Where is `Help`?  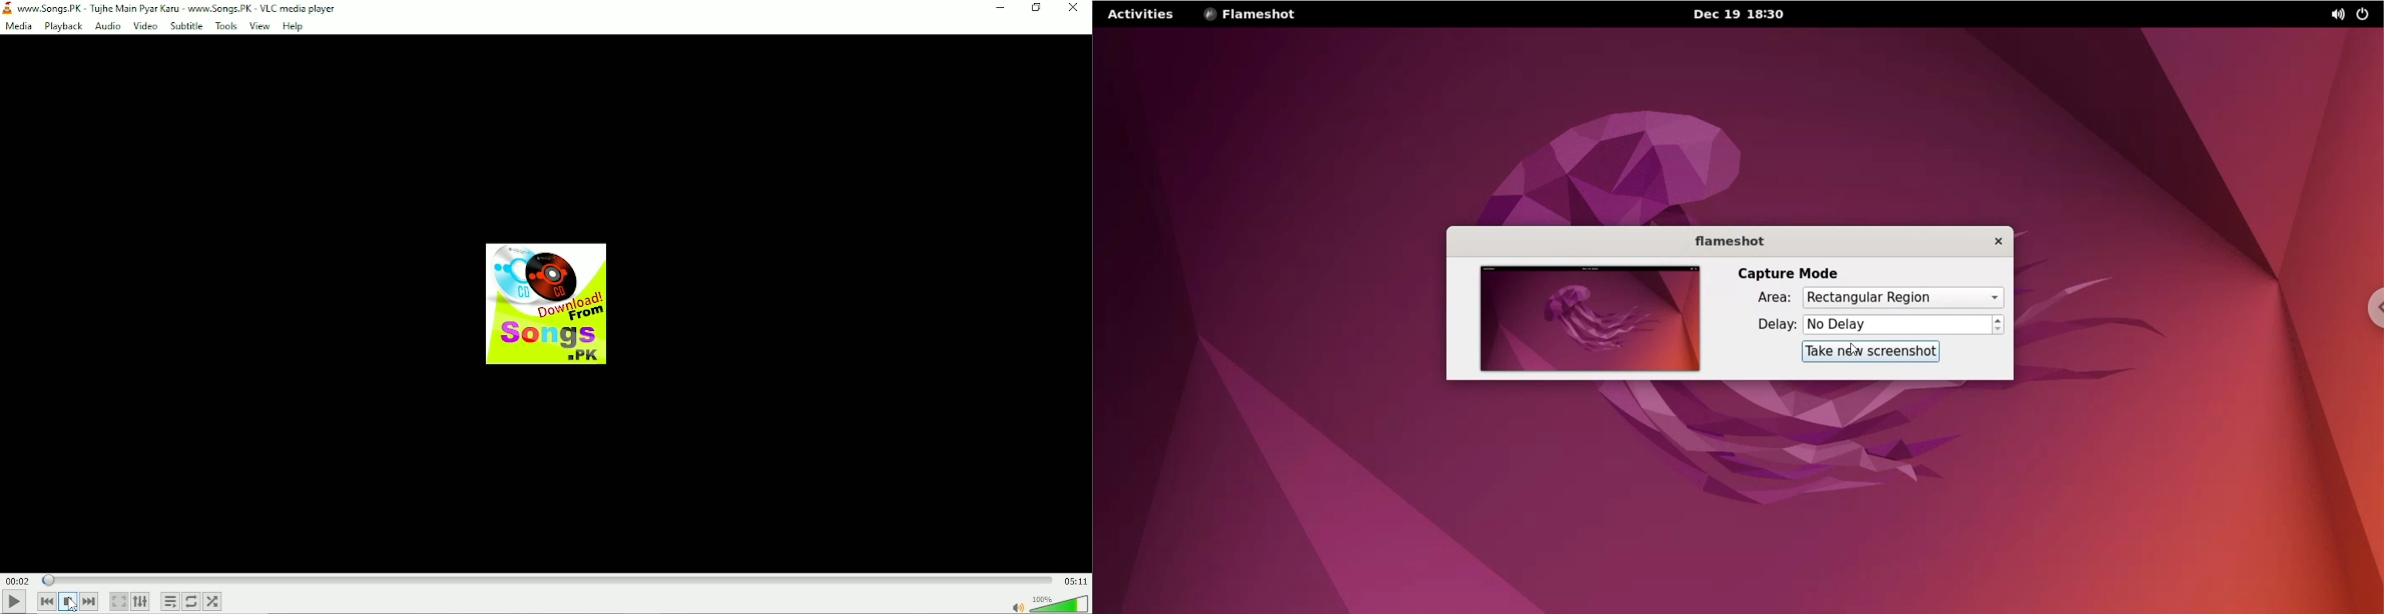
Help is located at coordinates (295, 27).